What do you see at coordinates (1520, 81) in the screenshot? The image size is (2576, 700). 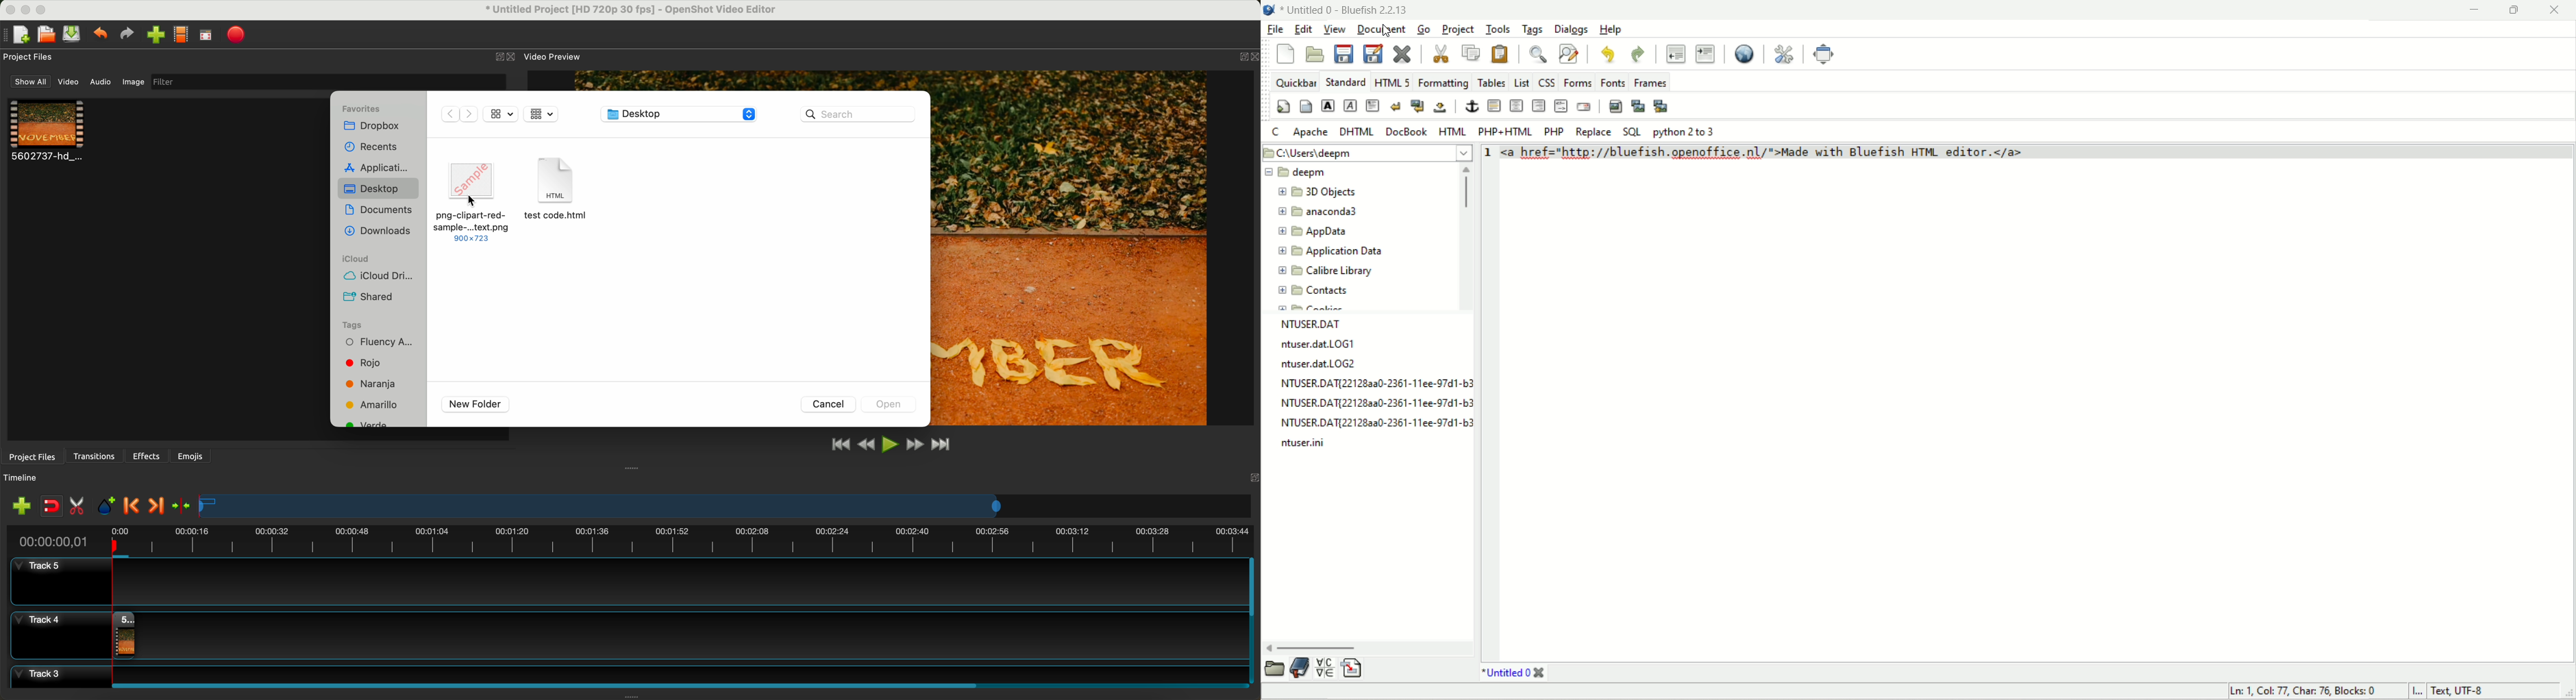 I see `list` at bounding box center [1520, 81].